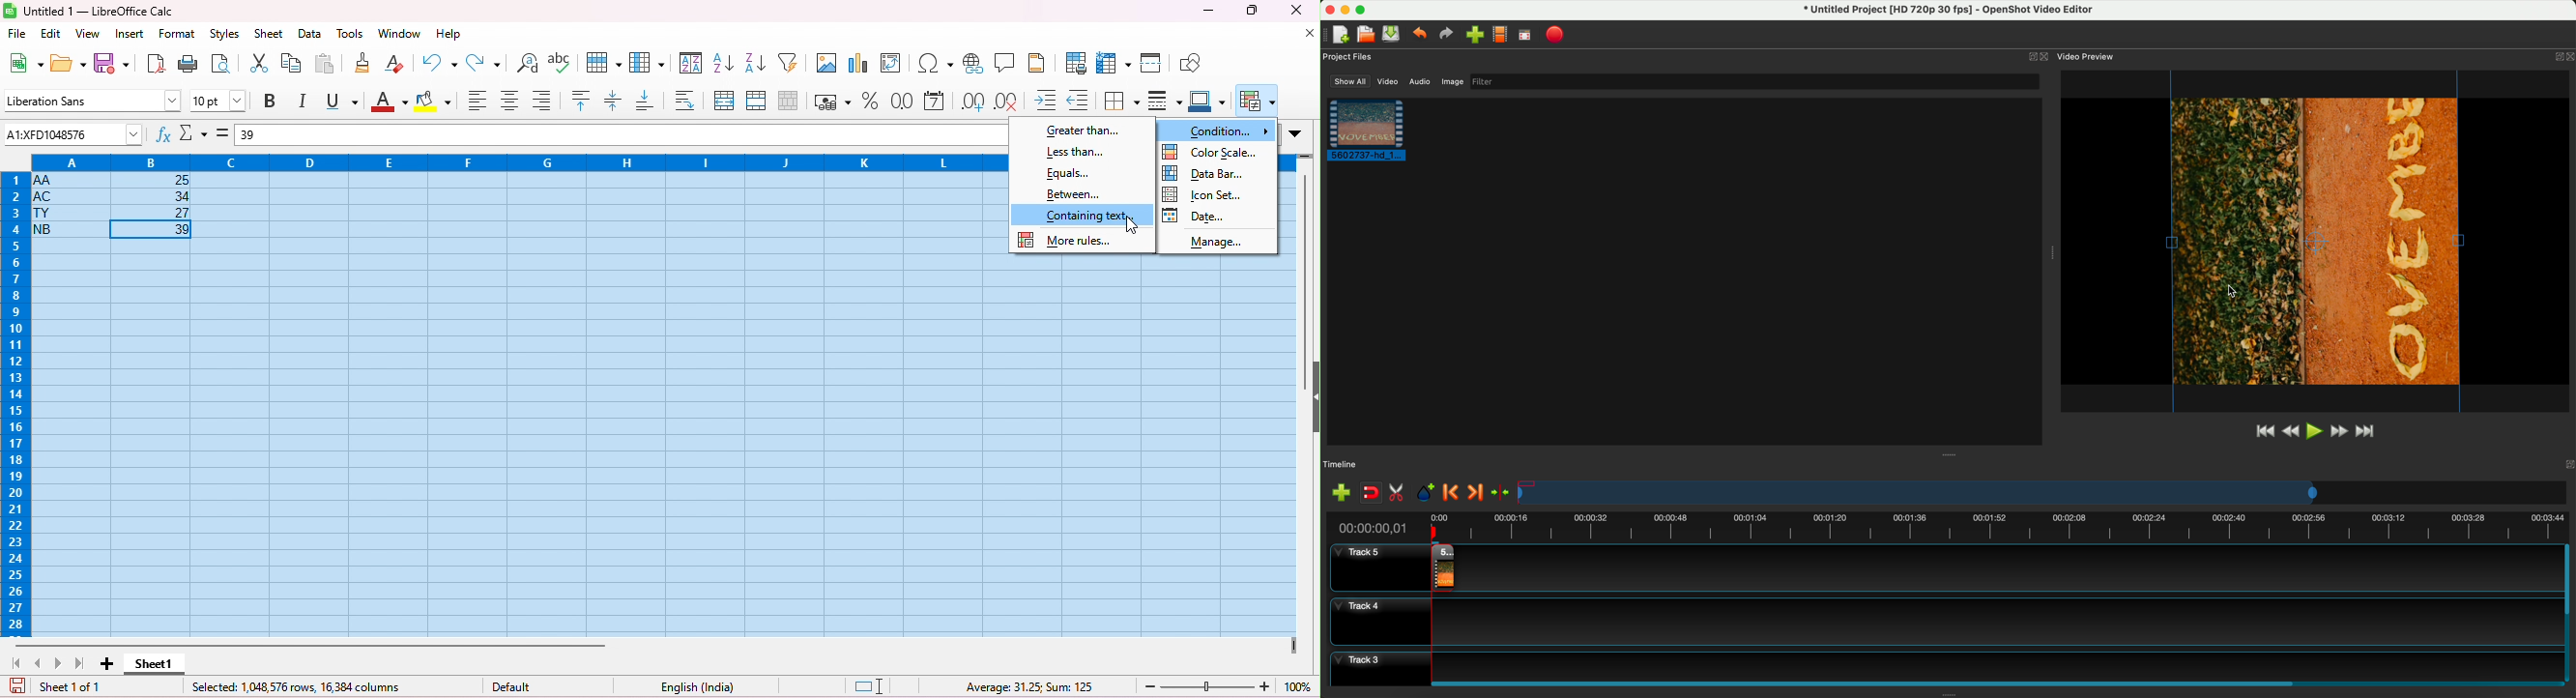 The width and height of the screenshot is (2576, 700). What do you see at coordinates (1085, 153) in the screenshot?
I see `less than` at bounding box center [1085, 153].